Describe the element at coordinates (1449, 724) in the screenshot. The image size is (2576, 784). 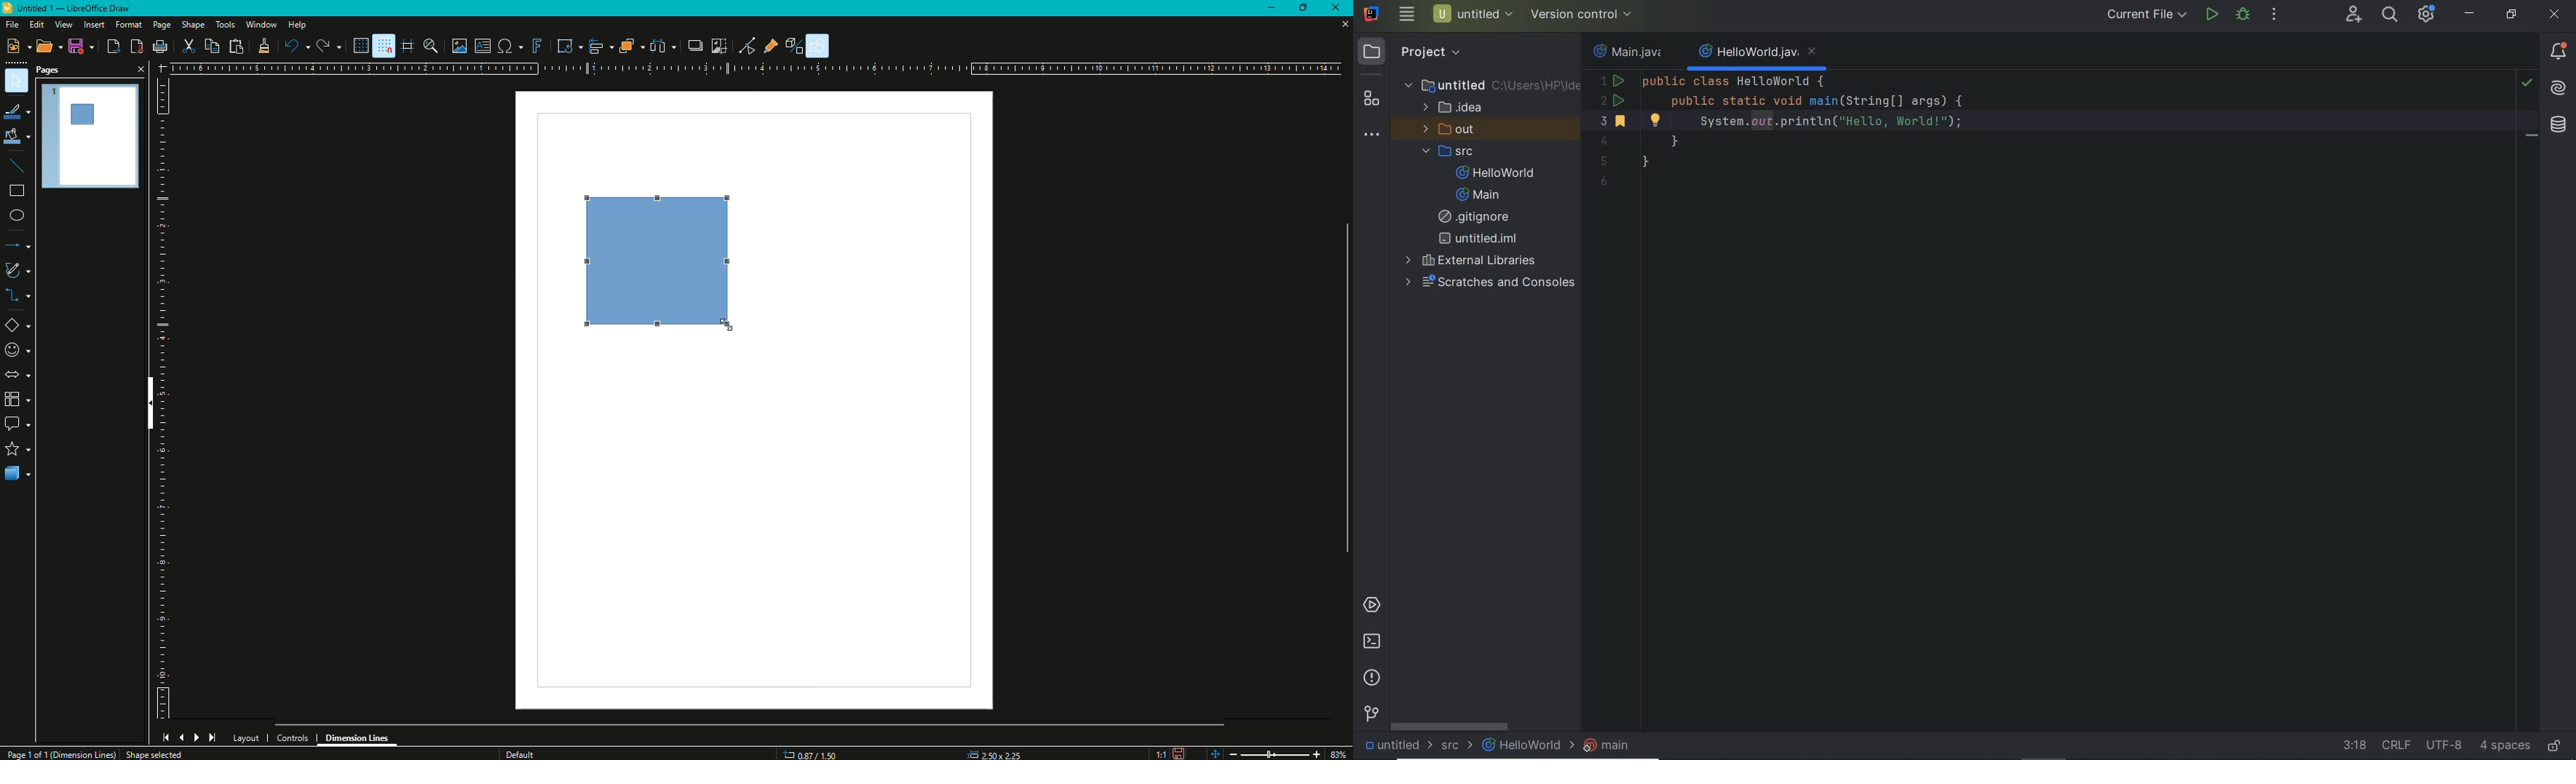
I see `scrollbar` at that location.